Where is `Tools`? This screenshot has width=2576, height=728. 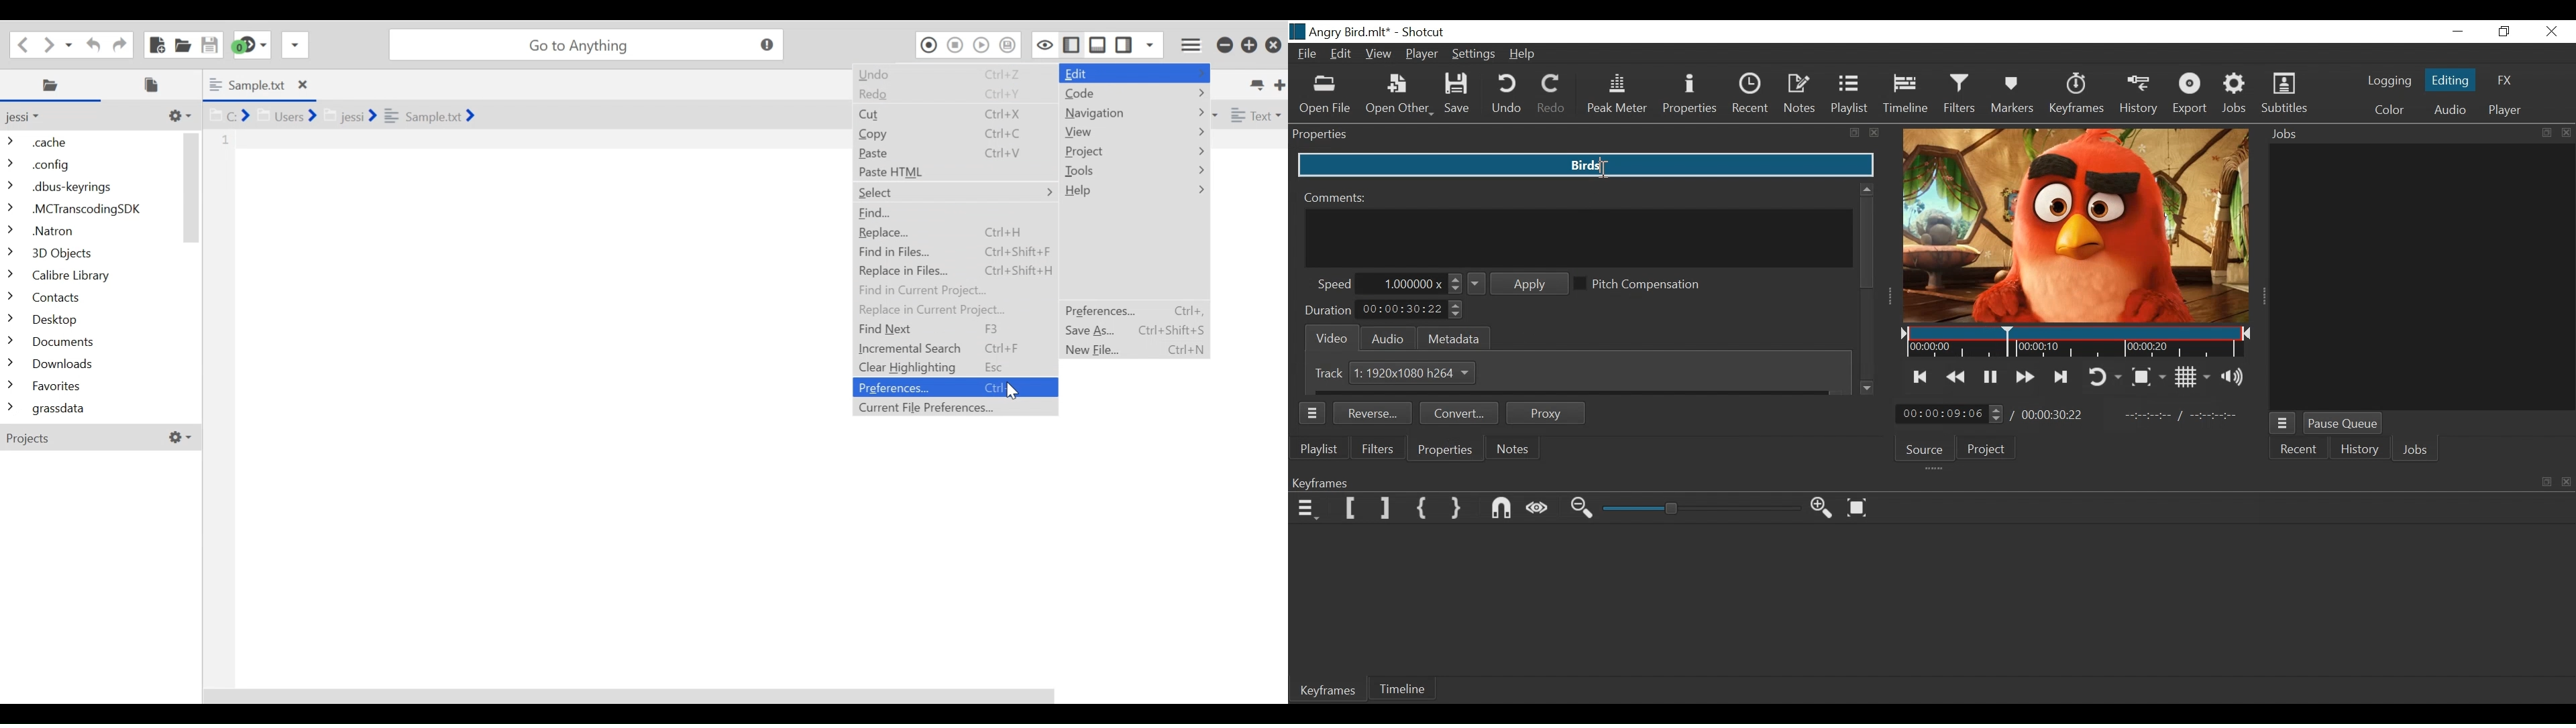
Tools is located at coordinates (1134, 172).